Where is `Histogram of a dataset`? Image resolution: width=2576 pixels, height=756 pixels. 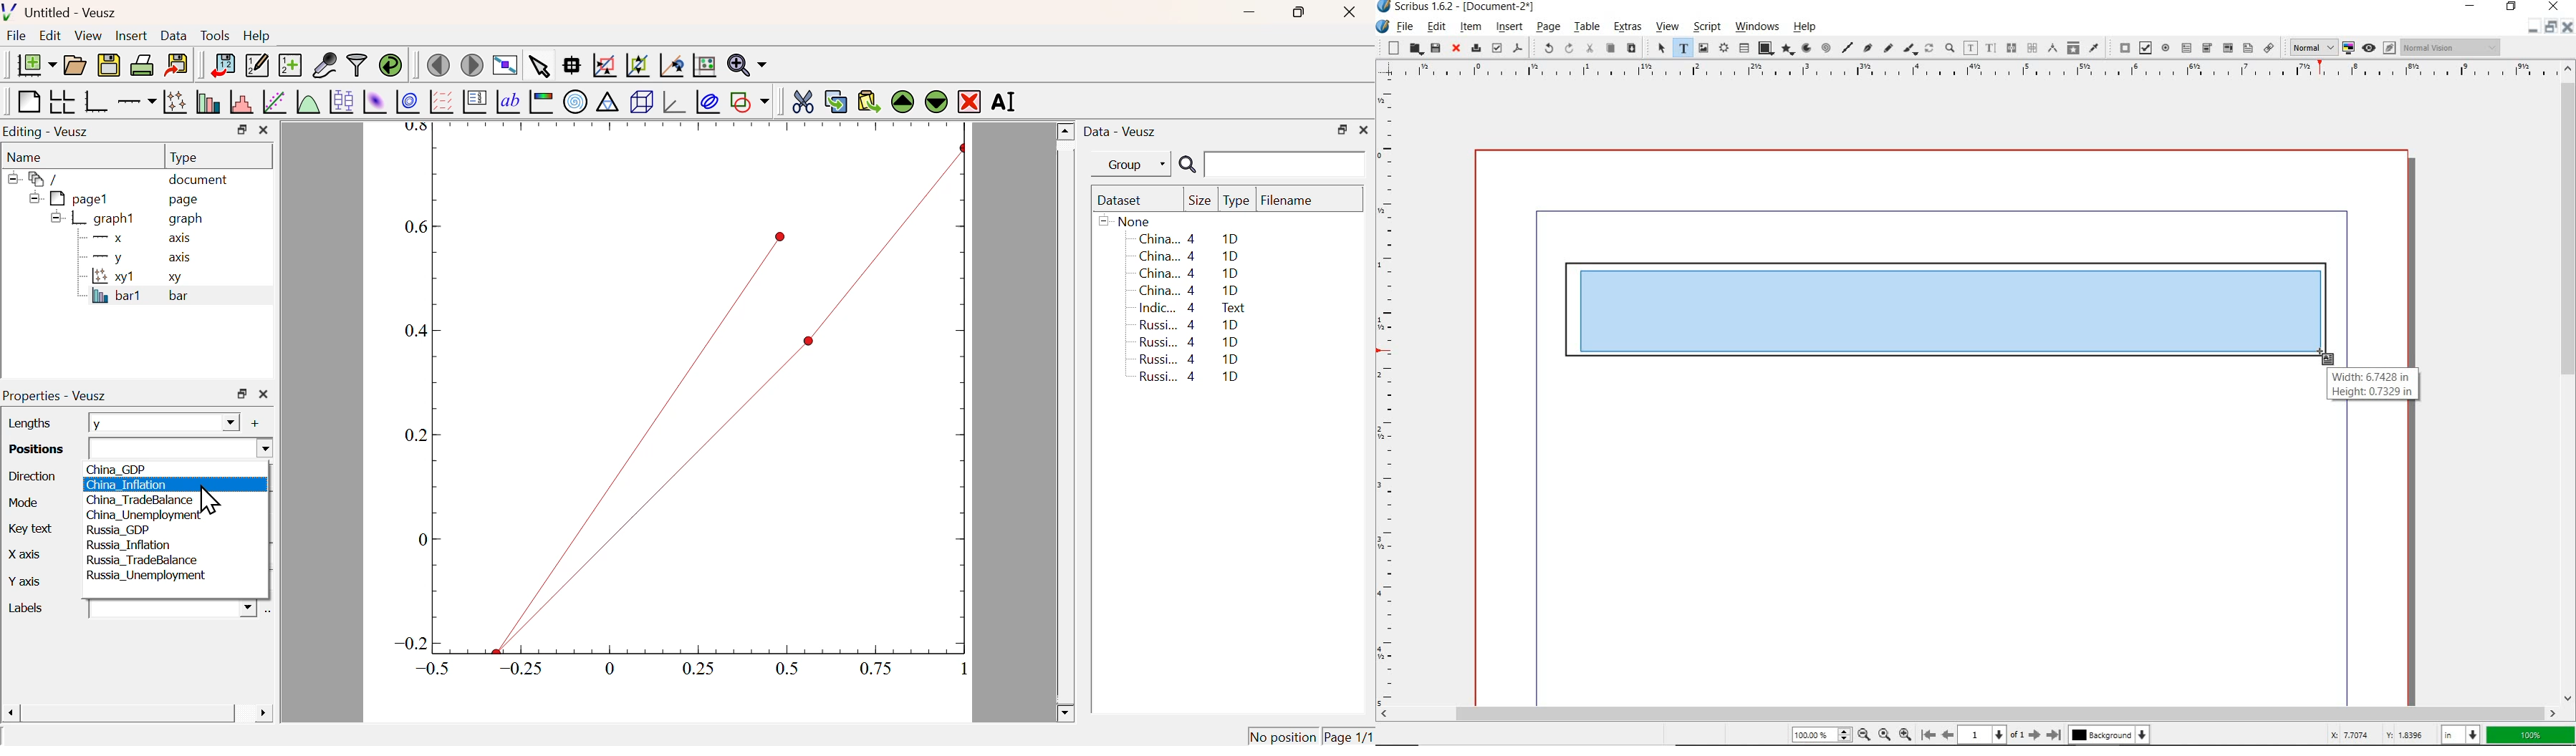 Histogram of a dataset is located at coordinates (241, 102).